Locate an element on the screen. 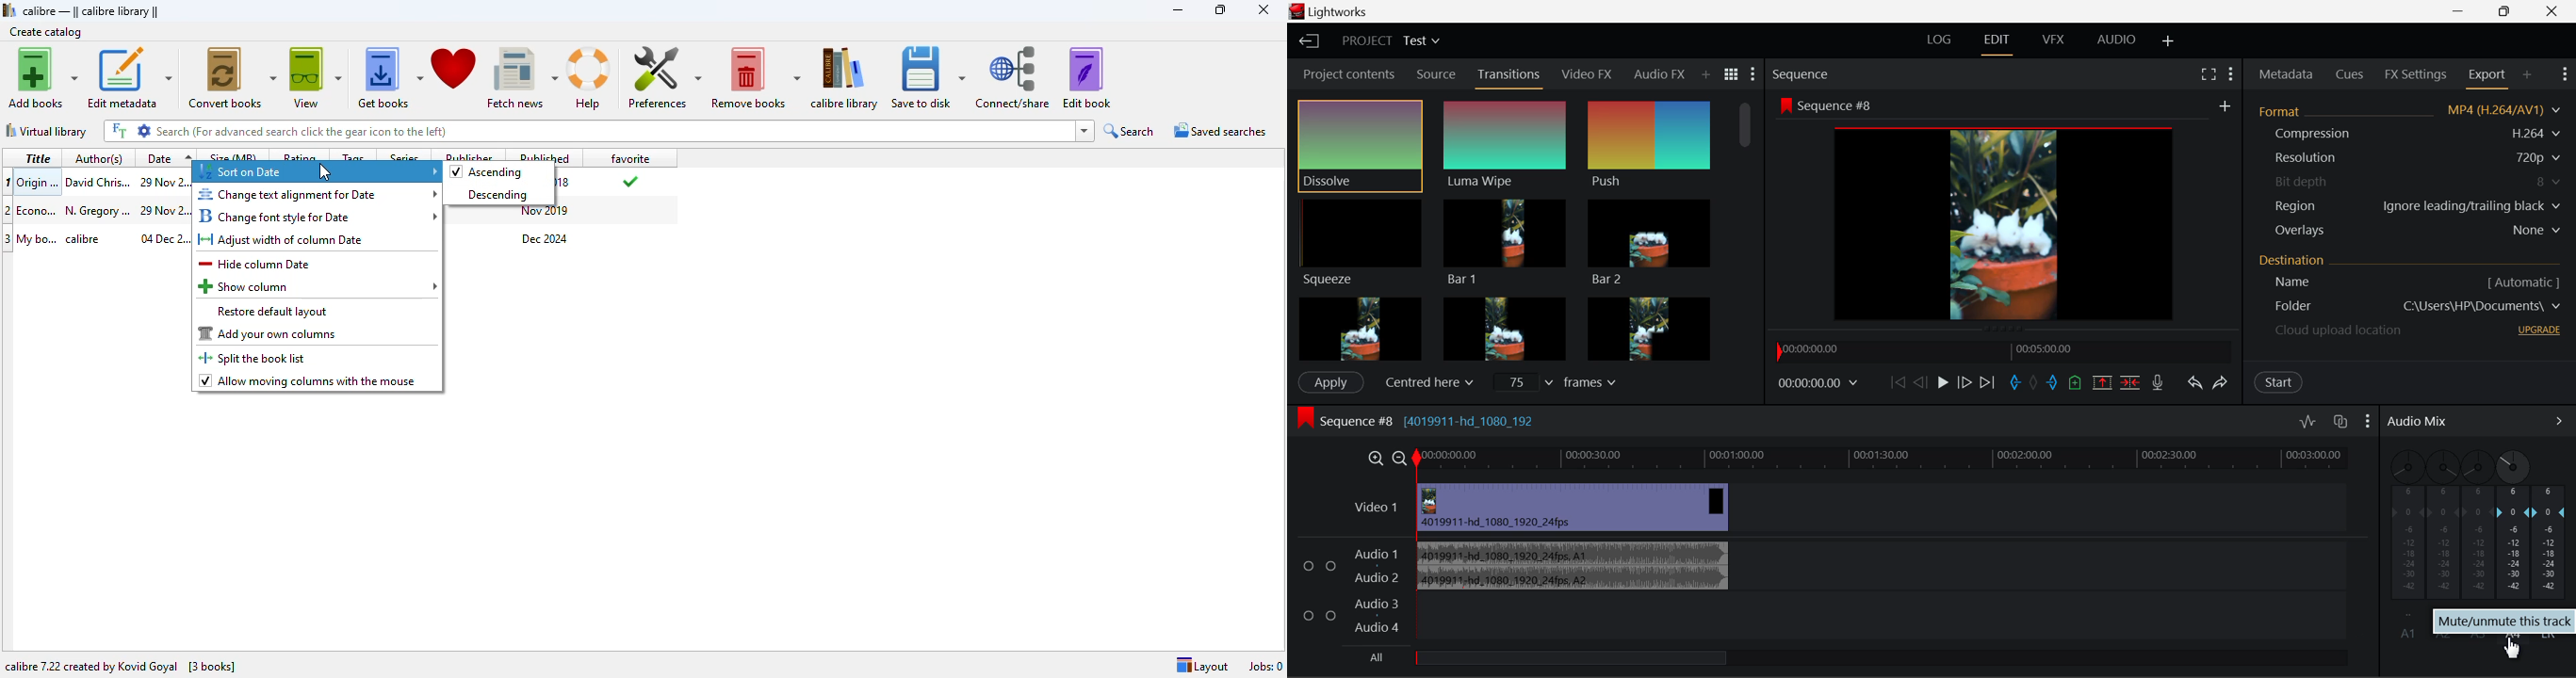  close is located at coordinates (1263, 9).